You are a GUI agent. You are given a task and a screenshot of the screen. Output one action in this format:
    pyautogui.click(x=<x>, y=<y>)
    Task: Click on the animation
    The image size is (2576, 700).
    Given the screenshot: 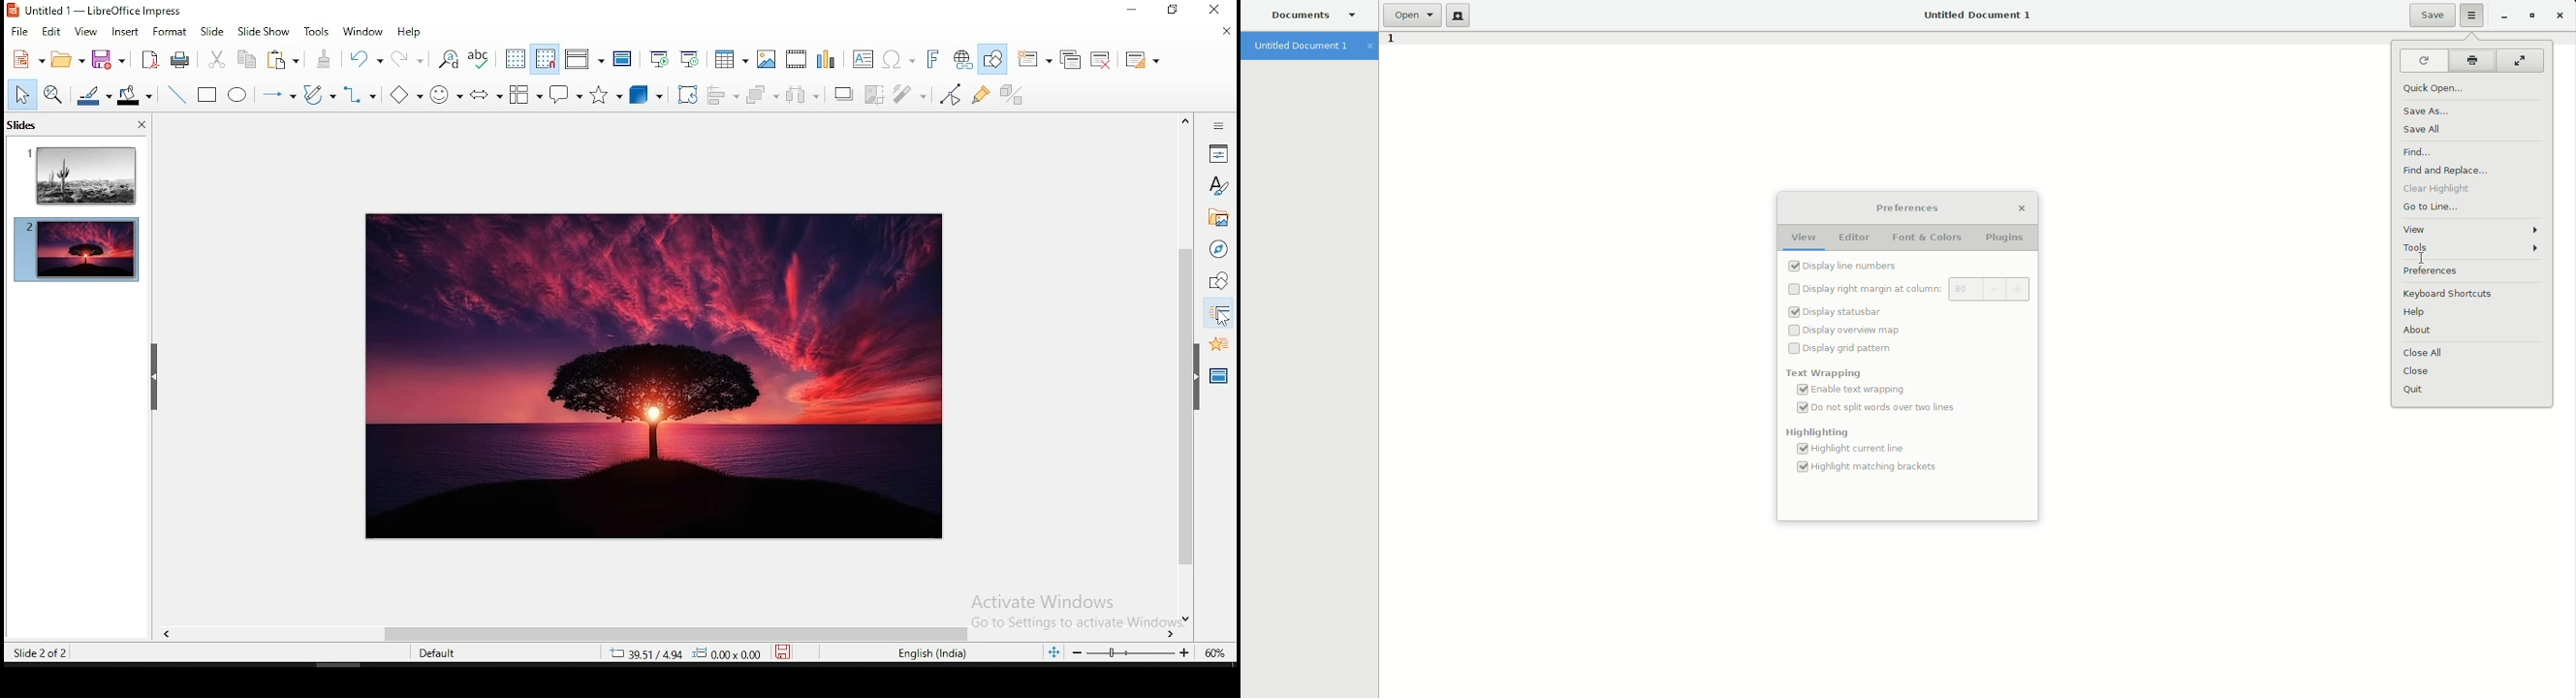 What is the action you would take?
    pyautogui.click(x=1217, y=342)
    